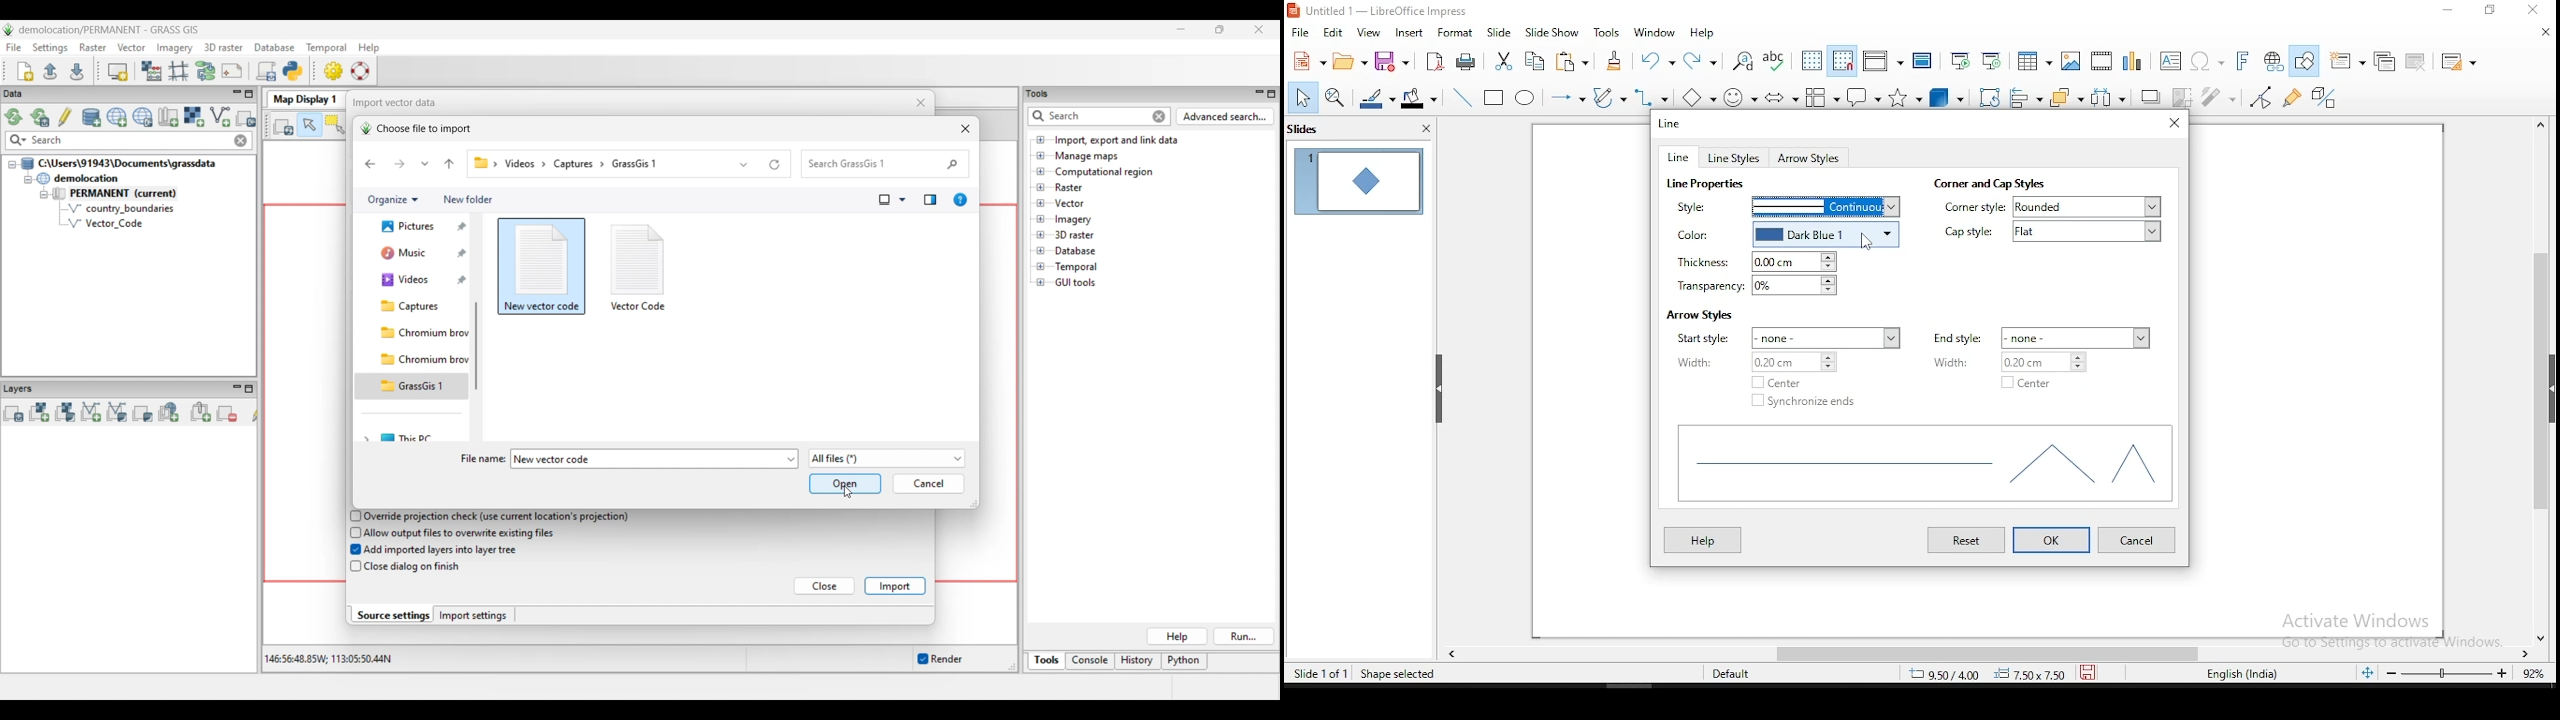 The height and width of the screenshot is (728, 2576). I want to click on cut, so click(1504, 63).